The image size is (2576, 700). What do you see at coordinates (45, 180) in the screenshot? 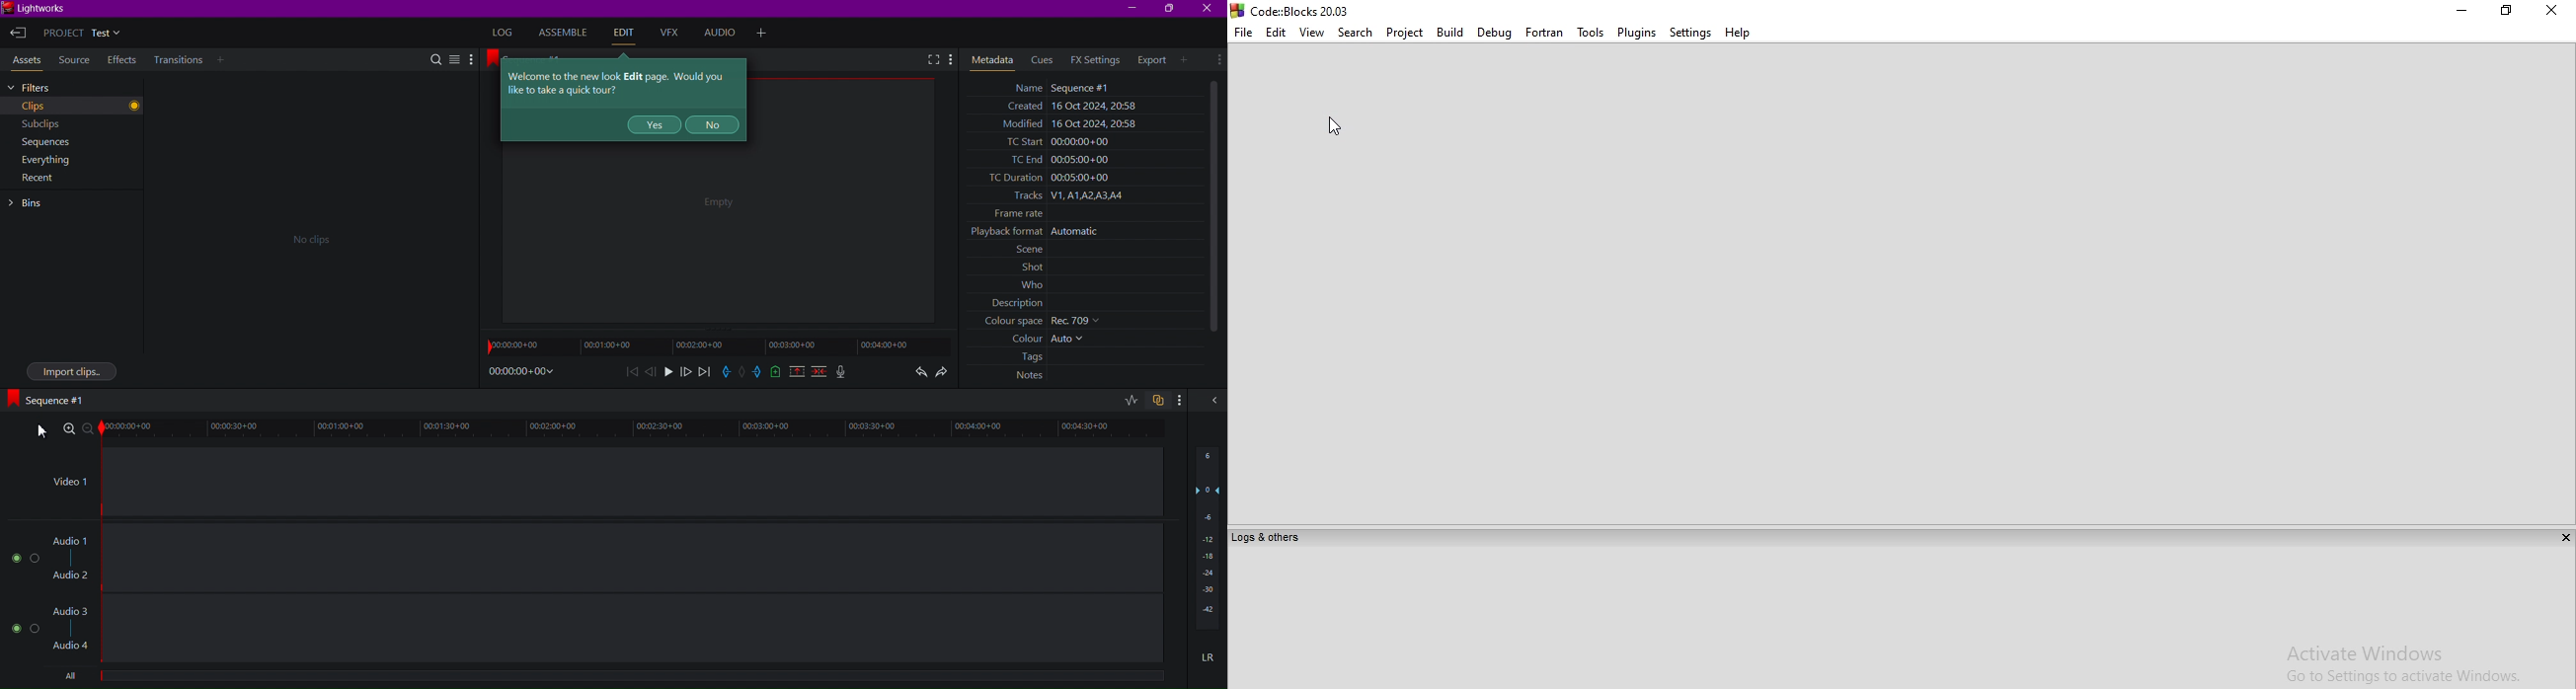
I see `Recent` at bounding box center [45, 180].